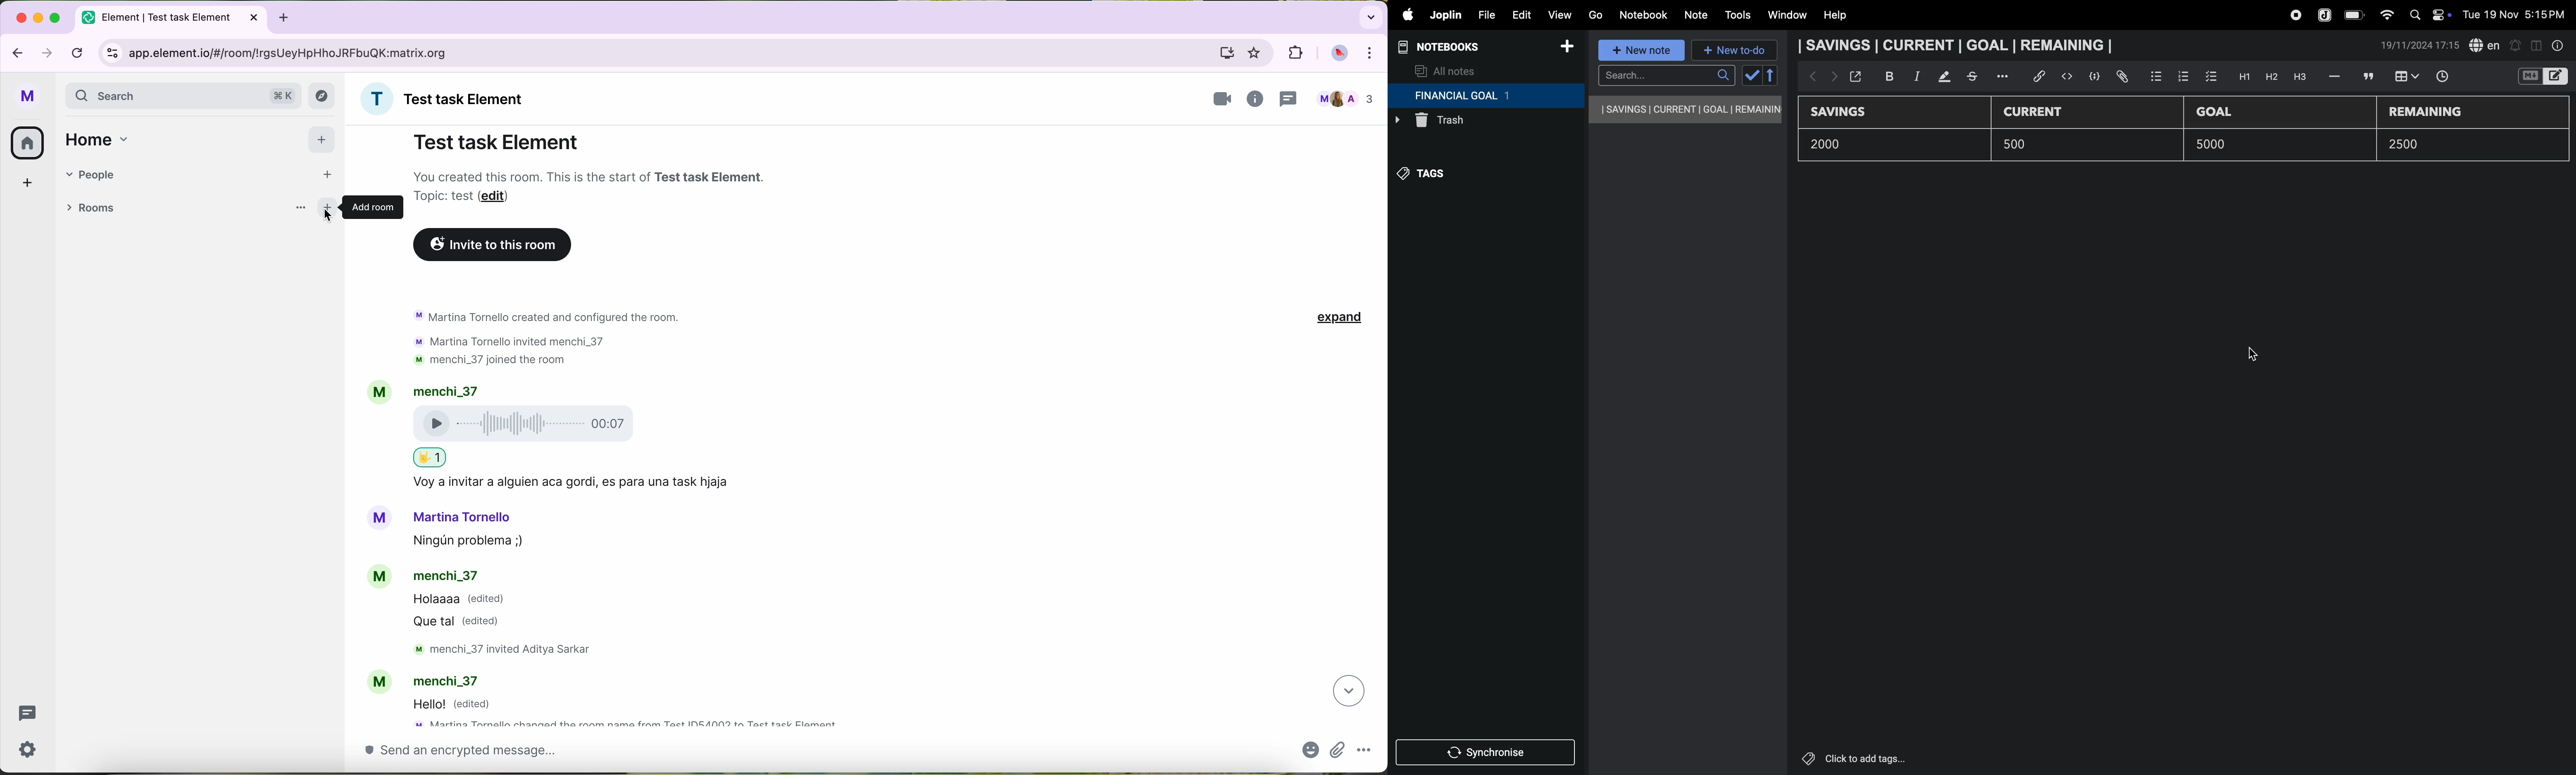 The height and width of the screenshot is (784, 2576). Describe the element at coordinates (2367, 76) in the screenshot. I see `comment` at that location.